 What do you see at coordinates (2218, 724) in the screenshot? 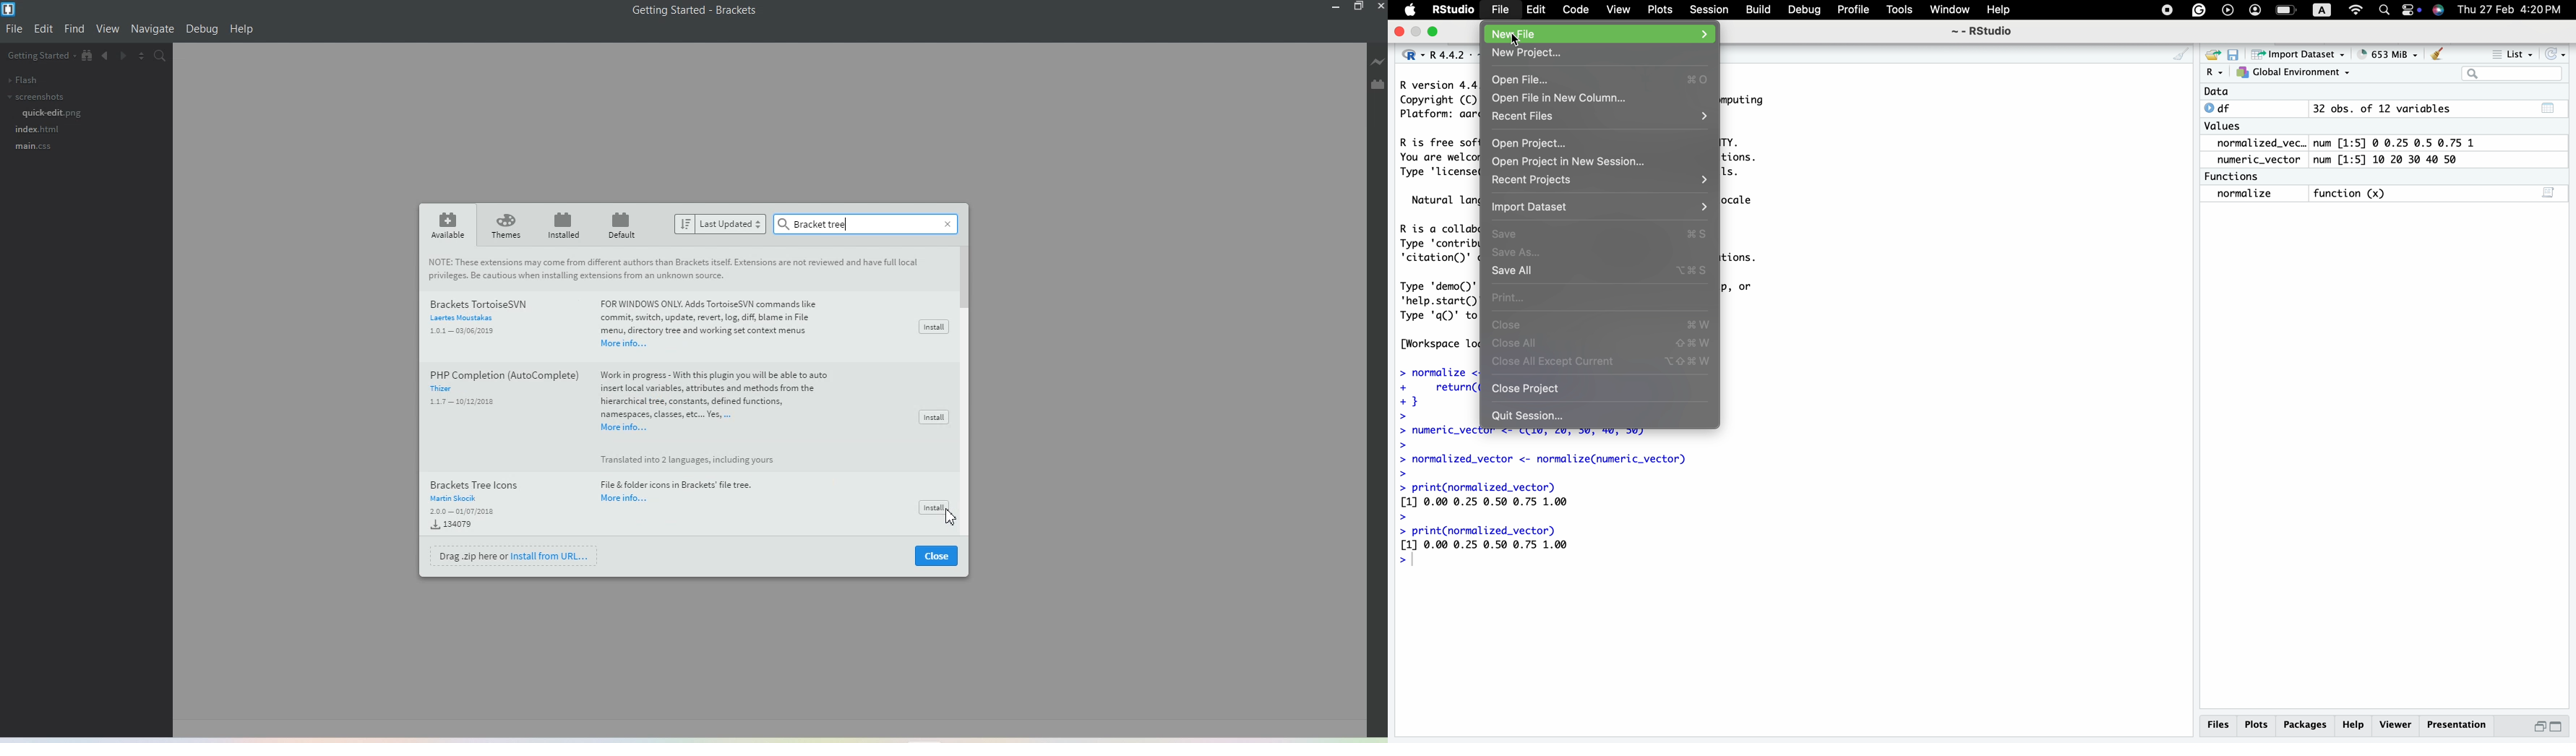
I see `Files` at bounding box center [2218, 724].